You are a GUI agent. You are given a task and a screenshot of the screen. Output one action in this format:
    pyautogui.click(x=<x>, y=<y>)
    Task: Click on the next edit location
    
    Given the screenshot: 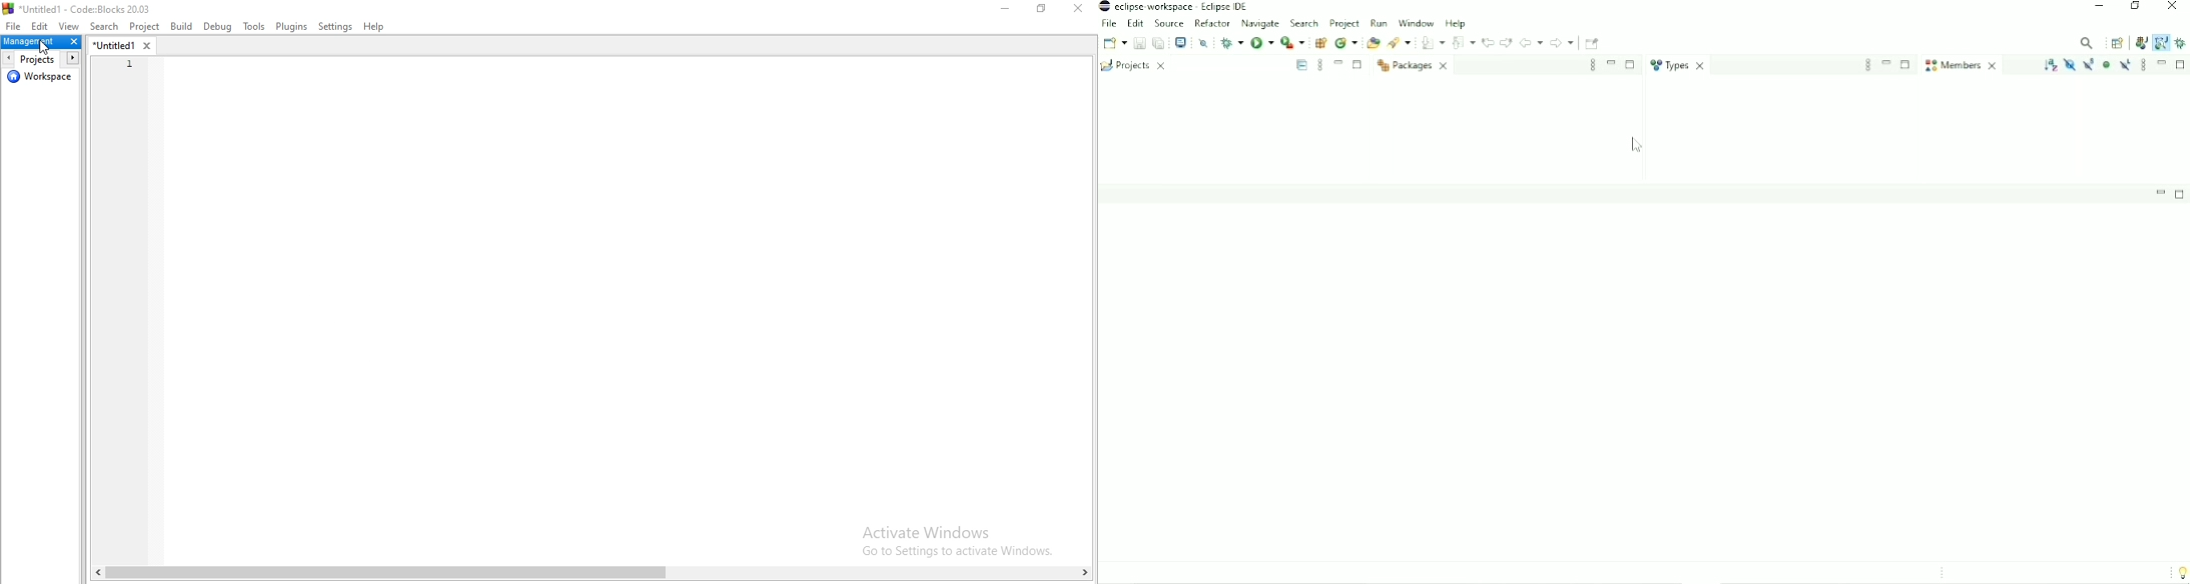 What is the action you would take?
    pyautogui.click(x=1507, y=42)
    